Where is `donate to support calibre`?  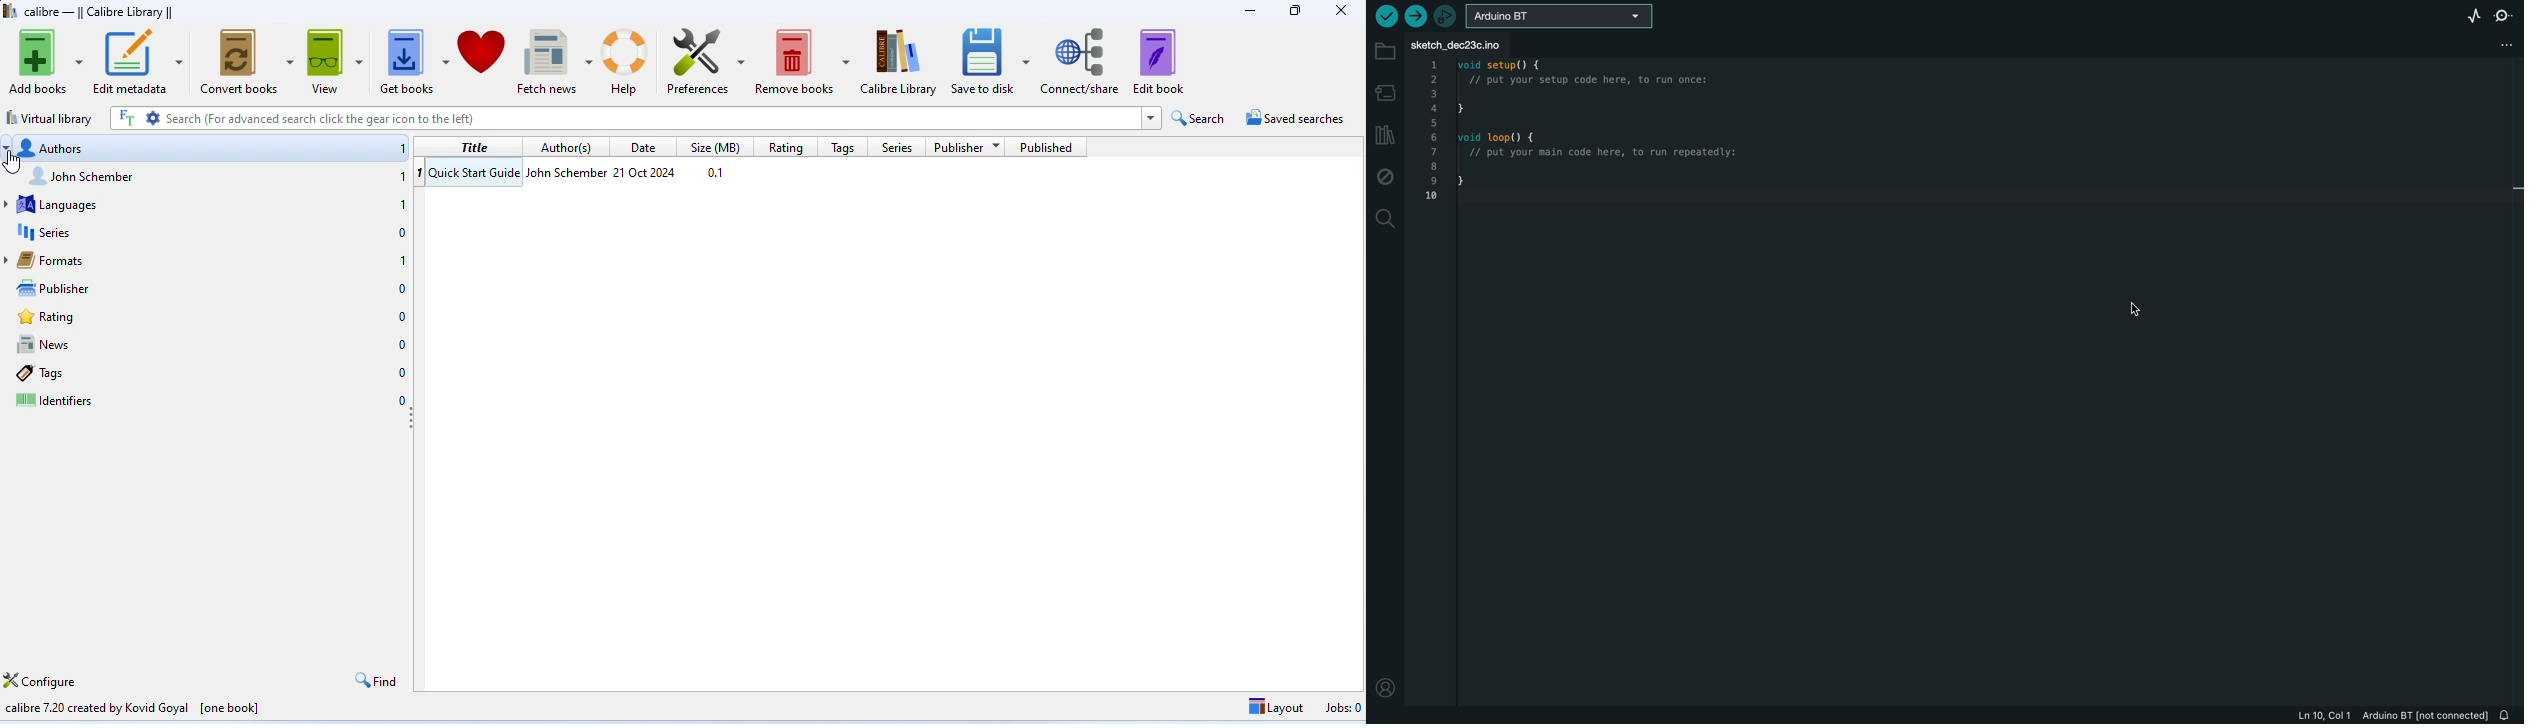 donate to support calibre is located at coordinates (483, 55).